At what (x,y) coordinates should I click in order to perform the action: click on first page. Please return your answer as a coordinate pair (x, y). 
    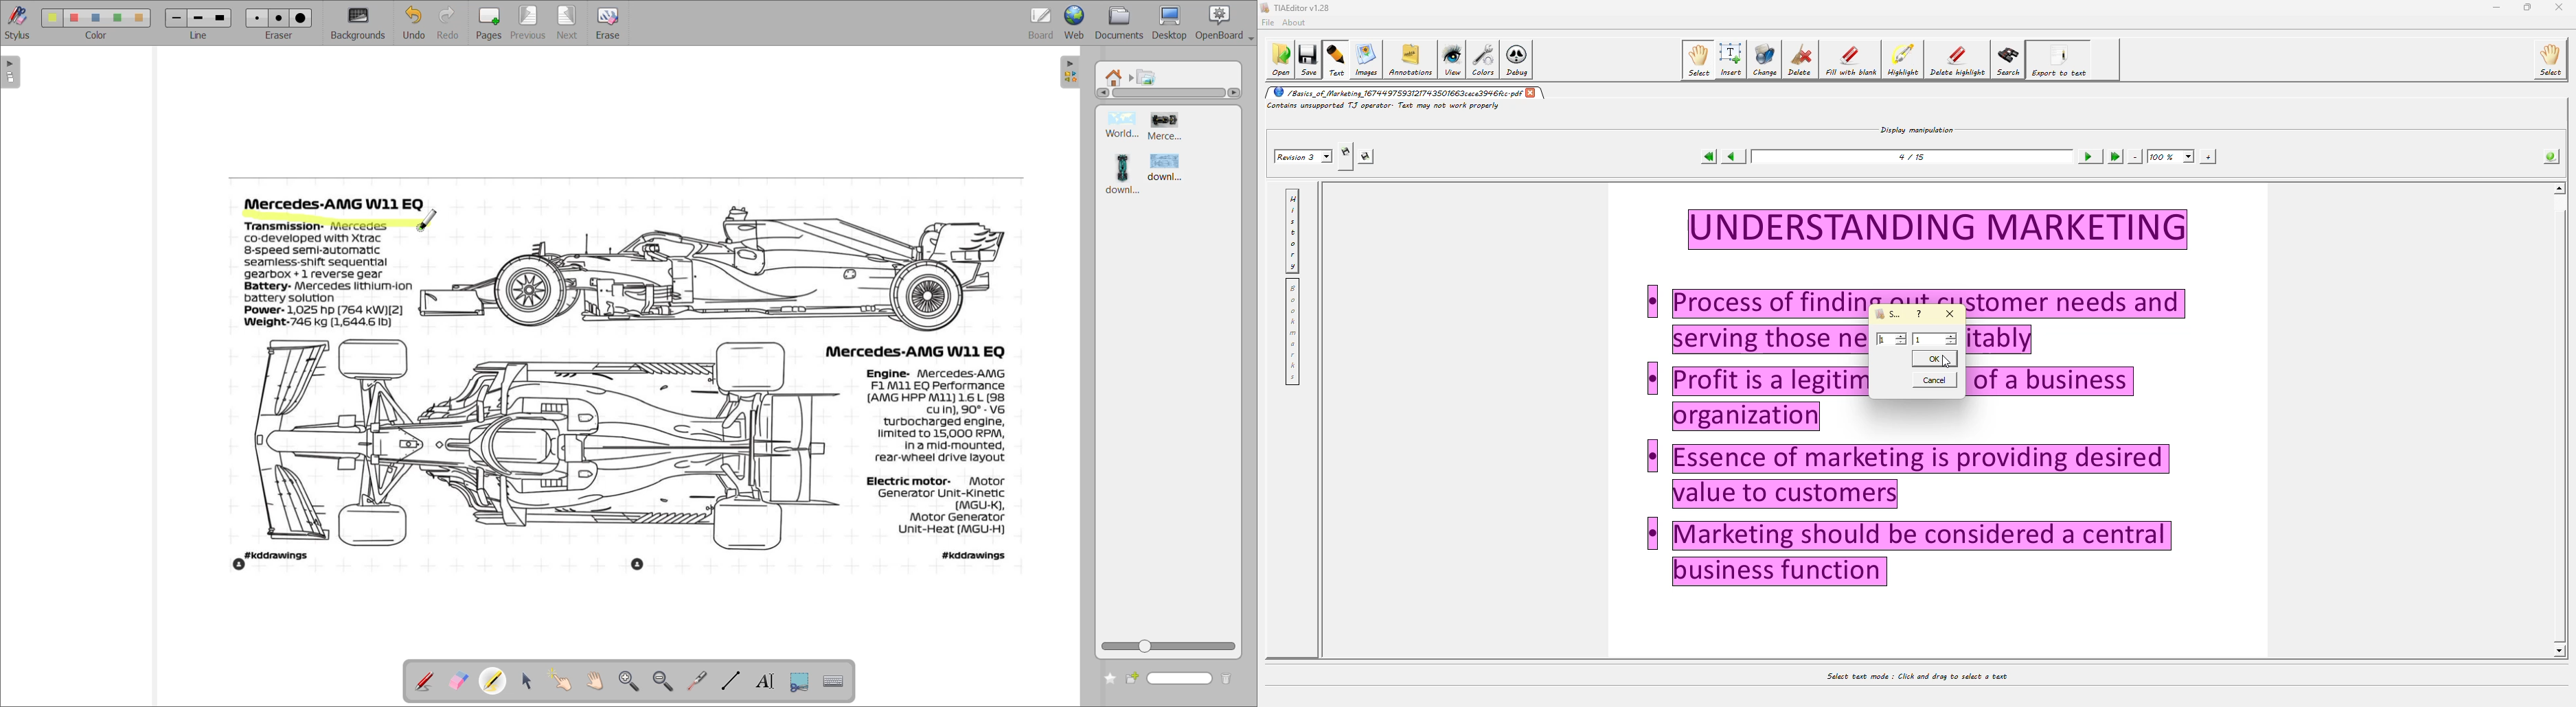
    Looking at the image, I should click on (1709, 157).